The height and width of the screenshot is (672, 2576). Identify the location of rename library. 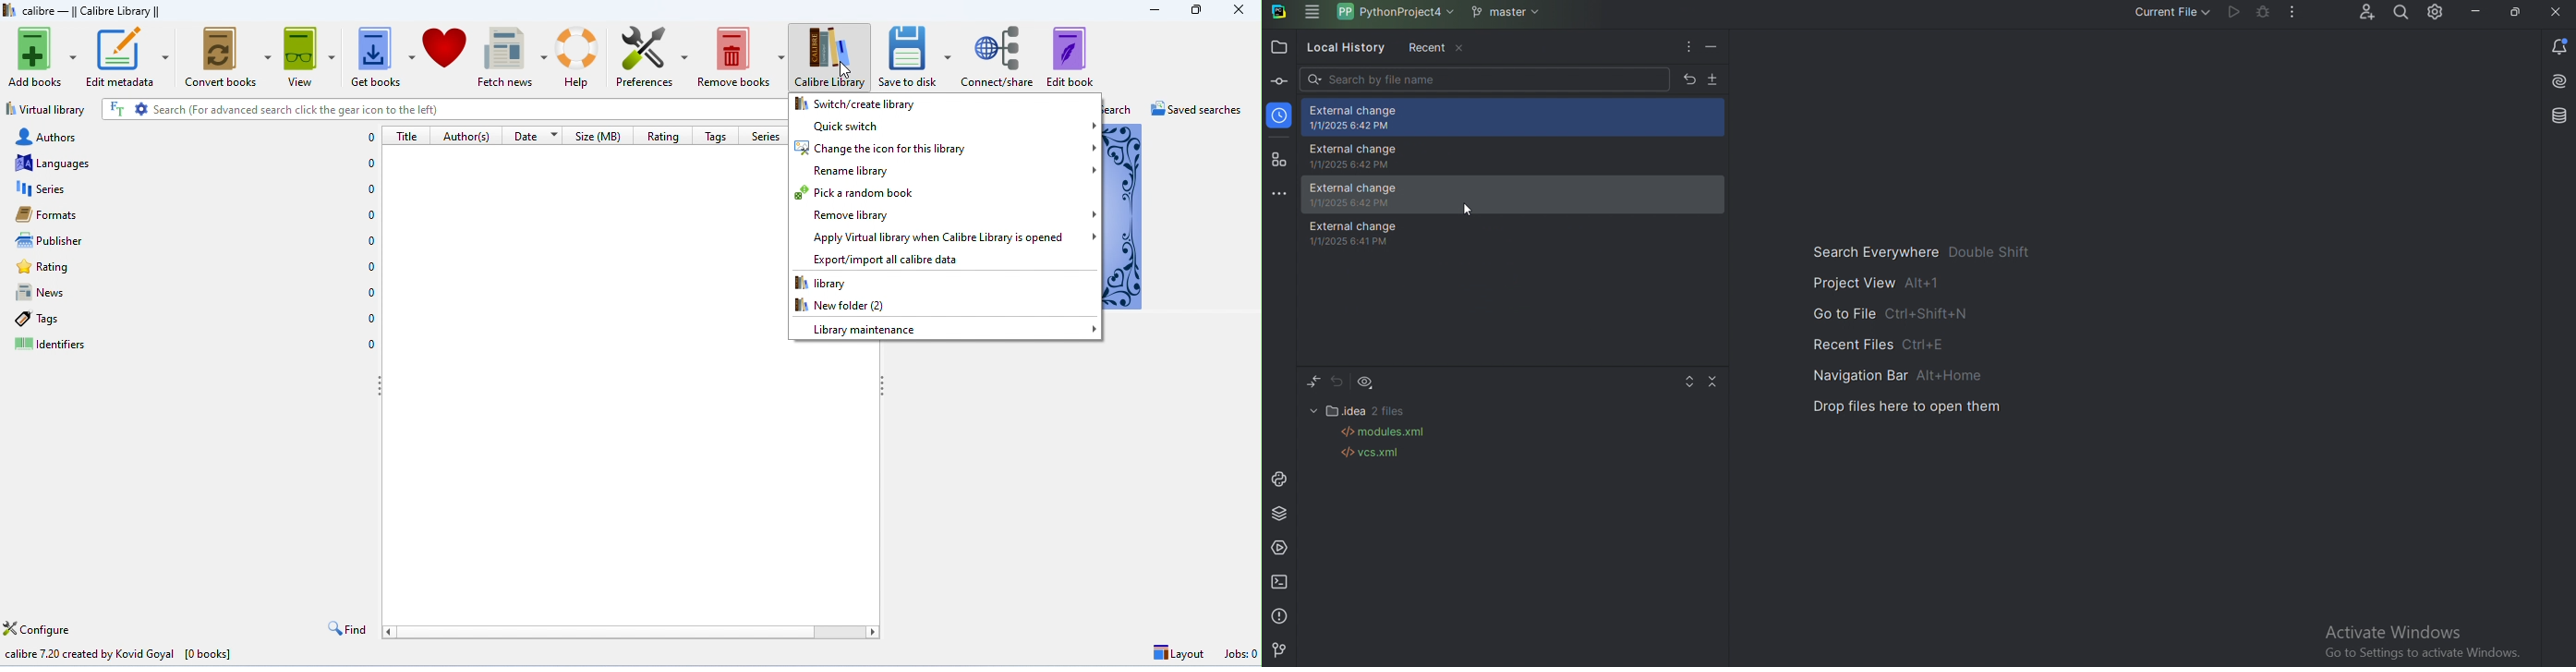
(946, 171).